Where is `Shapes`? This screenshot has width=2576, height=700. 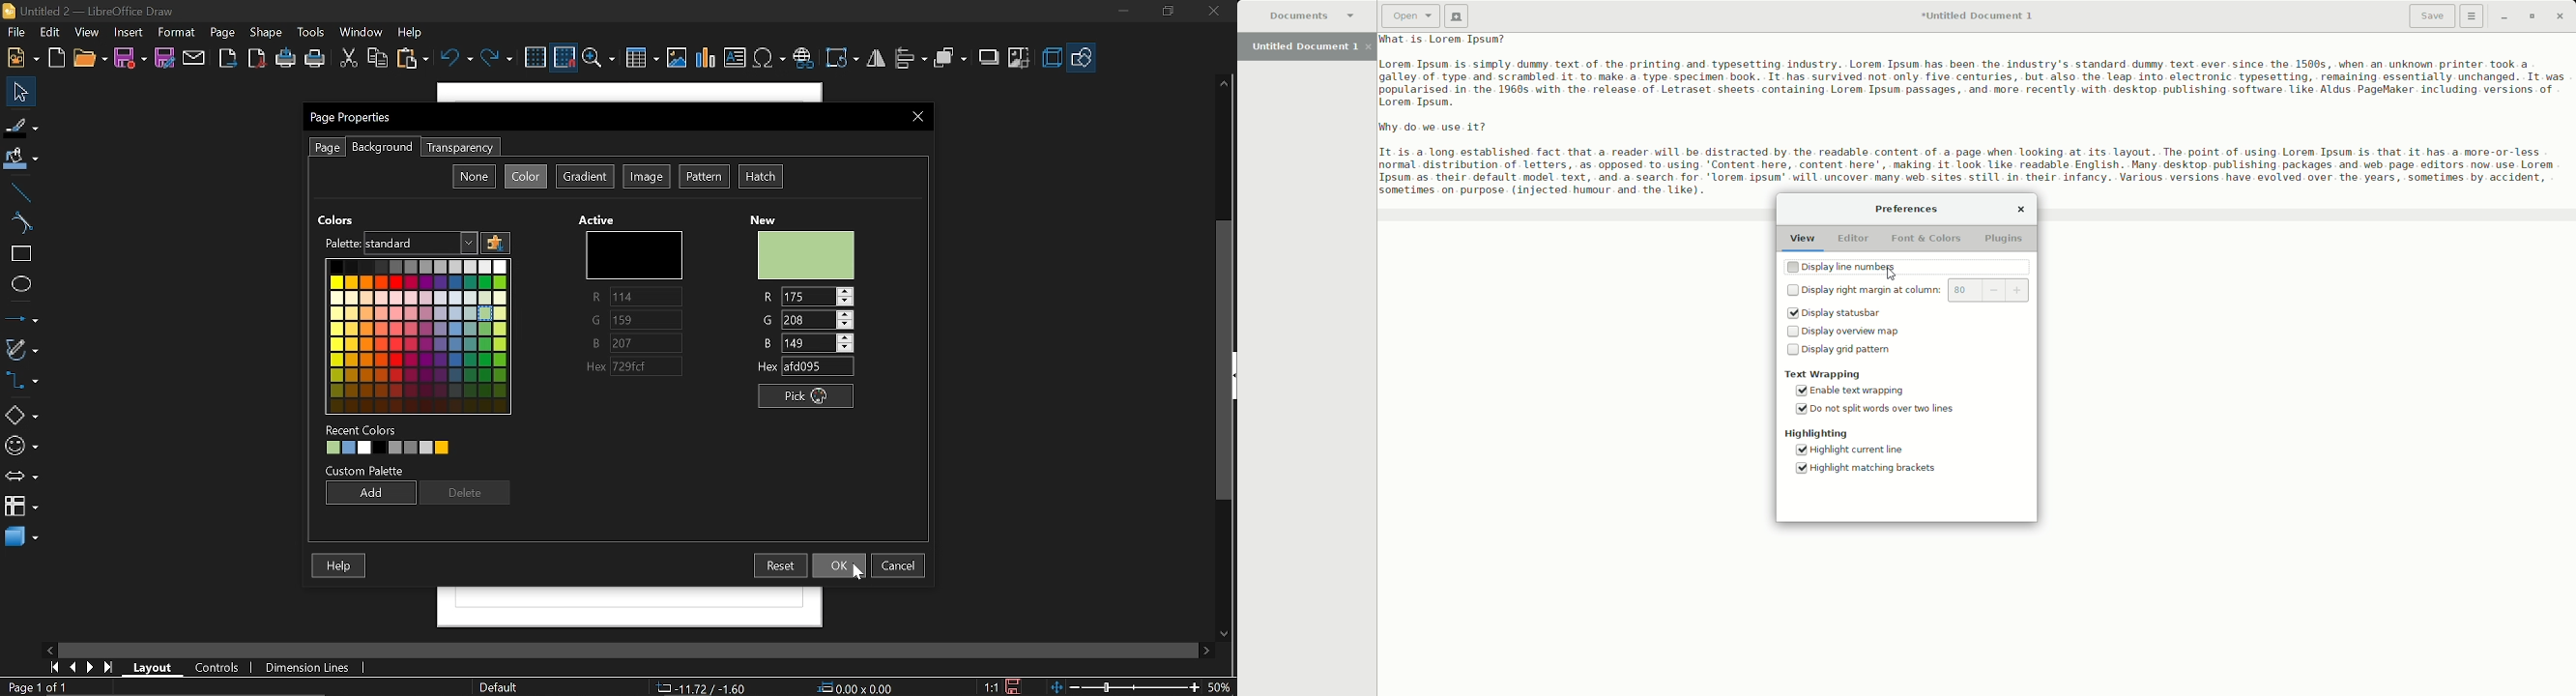 Shapes is located at coordinates (21, 414).